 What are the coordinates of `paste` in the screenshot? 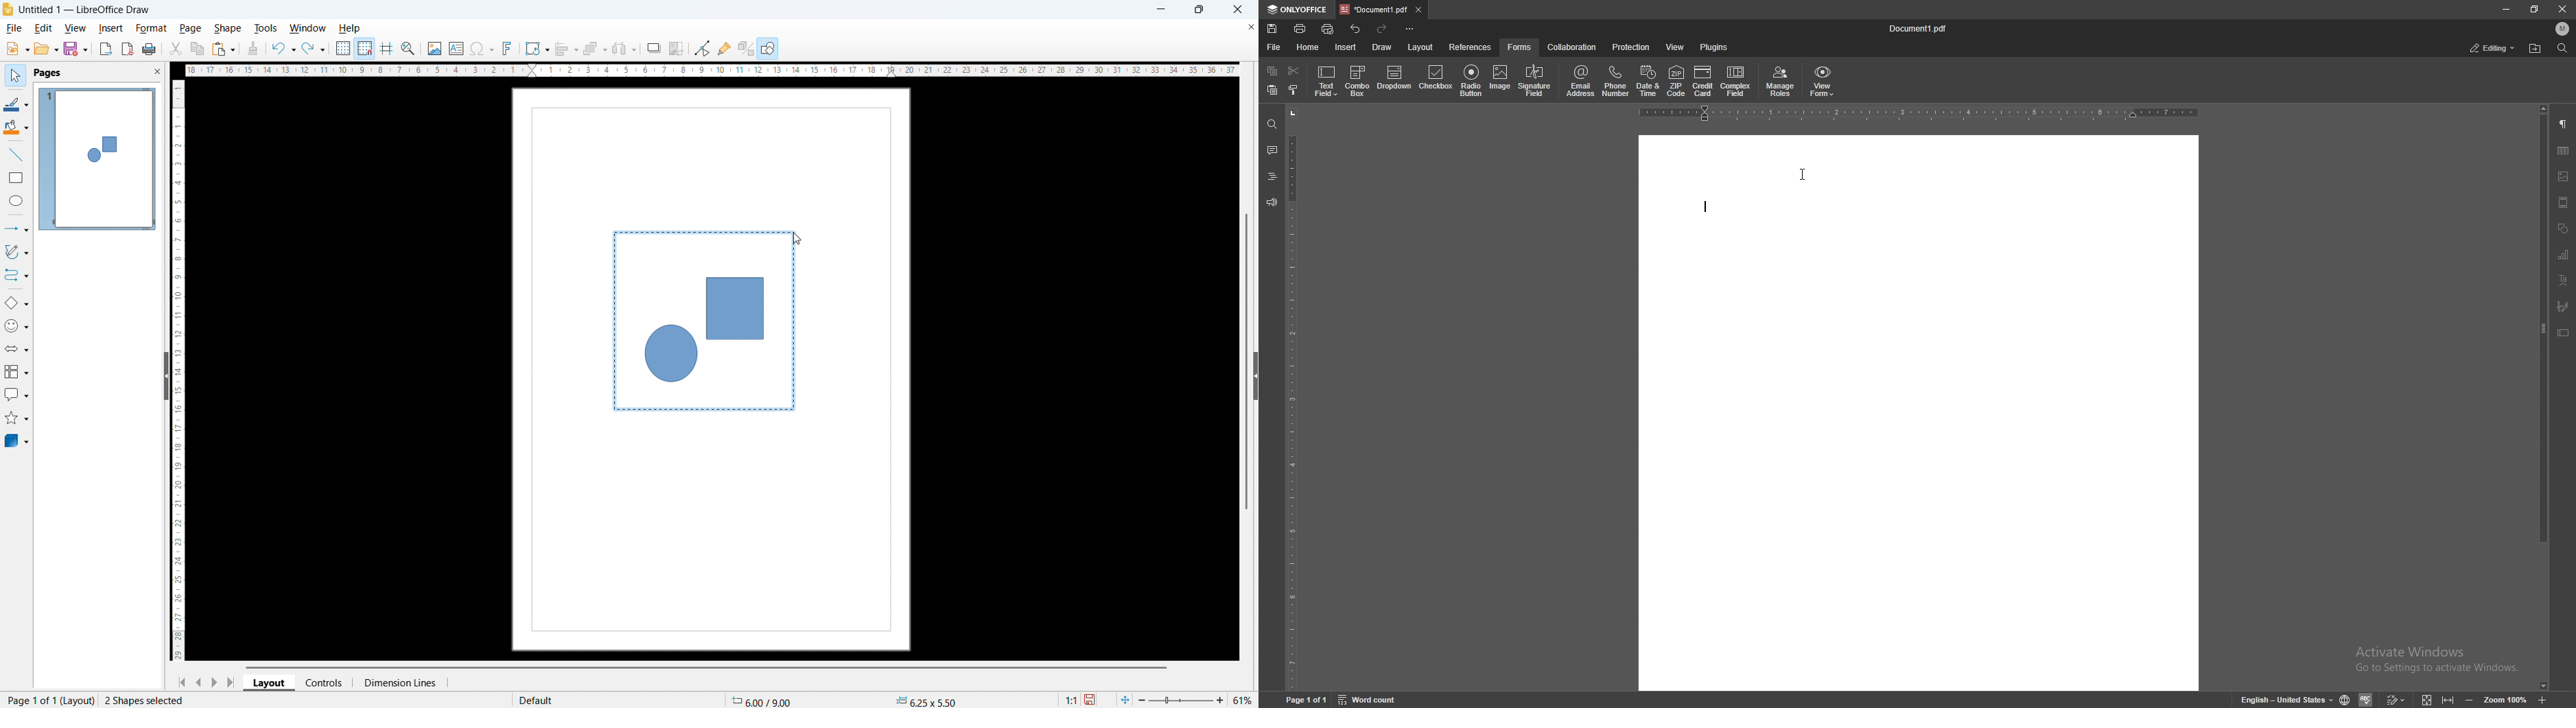 It's located at (1272, 90).